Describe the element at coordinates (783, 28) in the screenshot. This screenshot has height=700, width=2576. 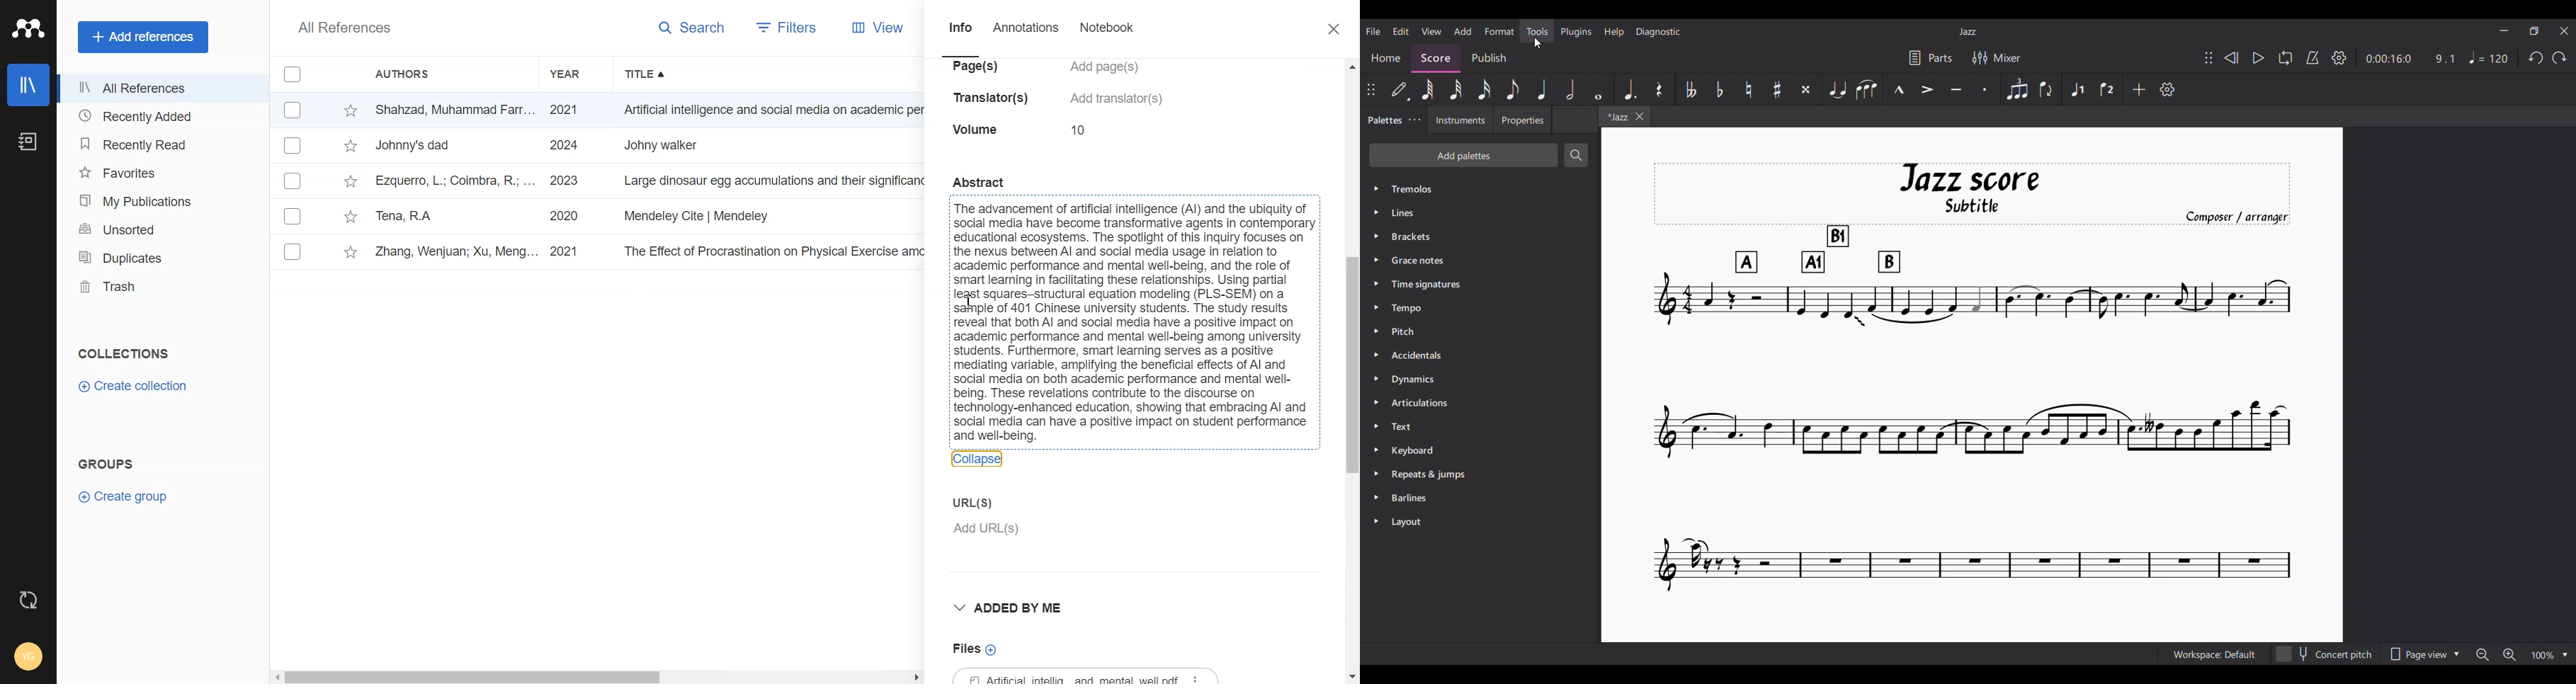
I see `Filters` at that location.